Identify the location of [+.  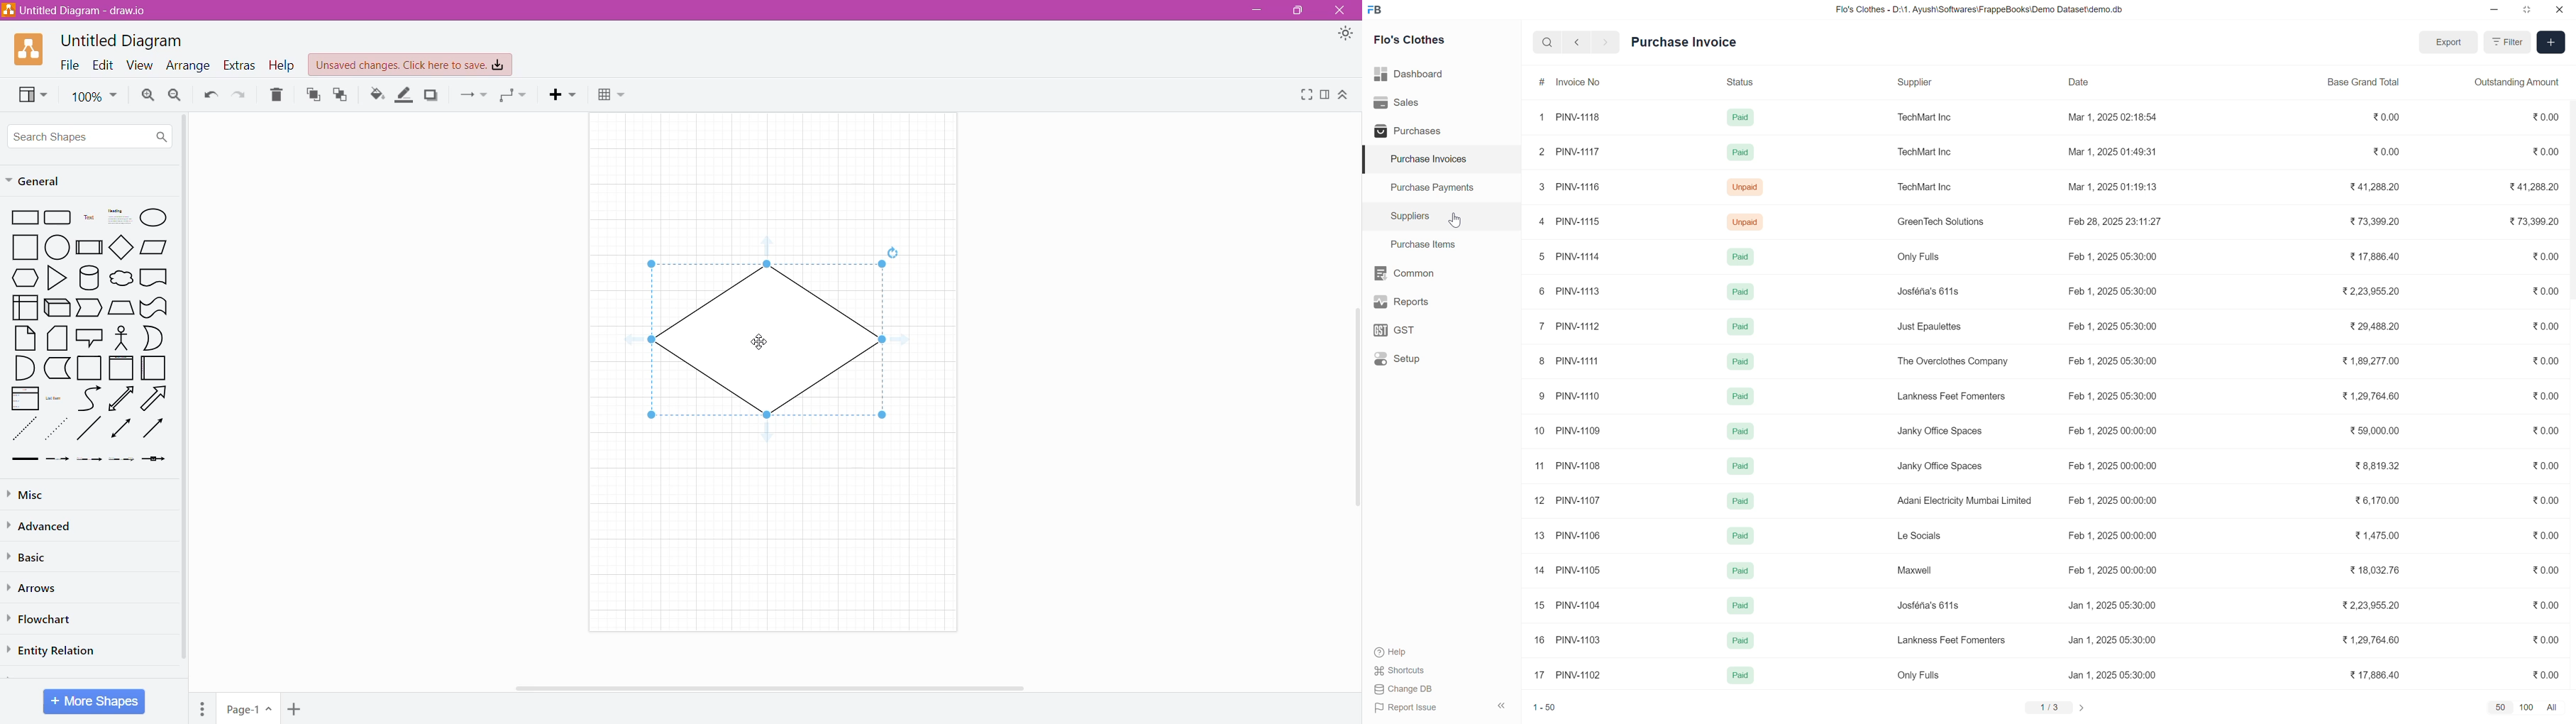
(2551, 40).